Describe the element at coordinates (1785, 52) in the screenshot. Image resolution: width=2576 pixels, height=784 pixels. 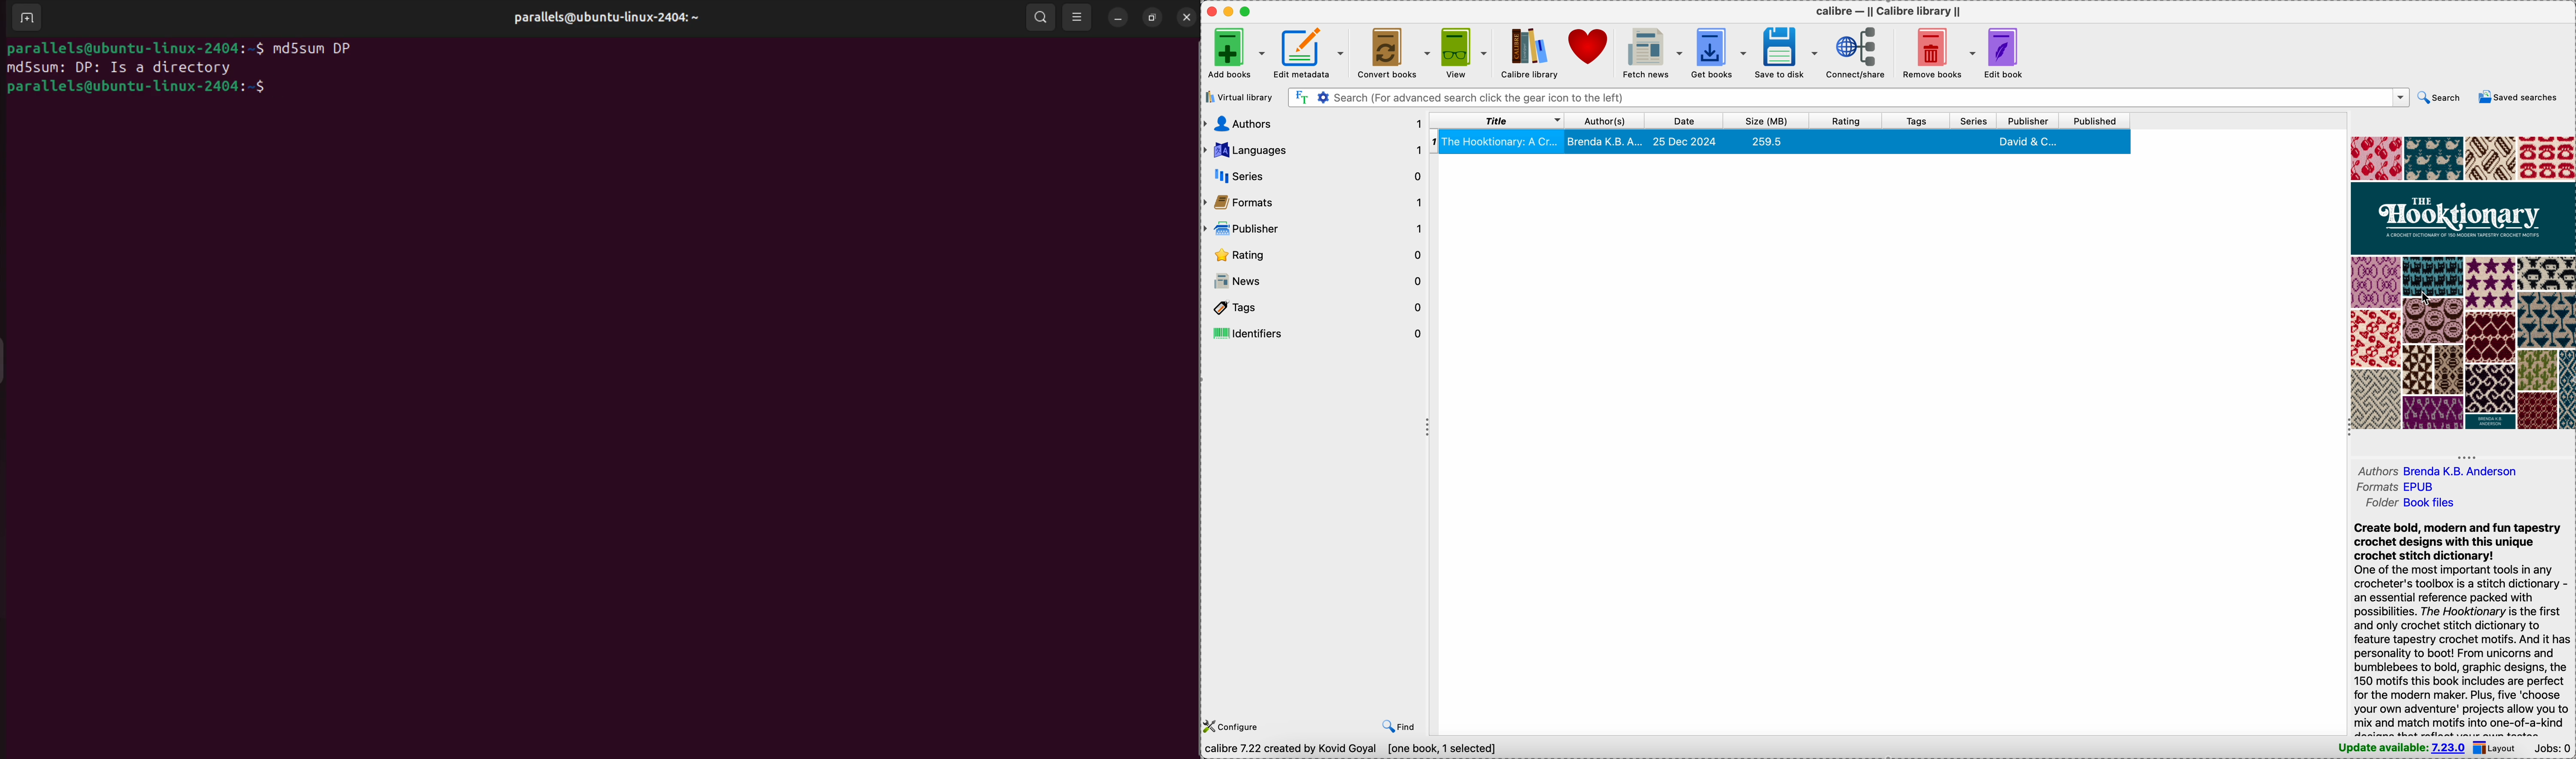
I see `save to disk` at that location.